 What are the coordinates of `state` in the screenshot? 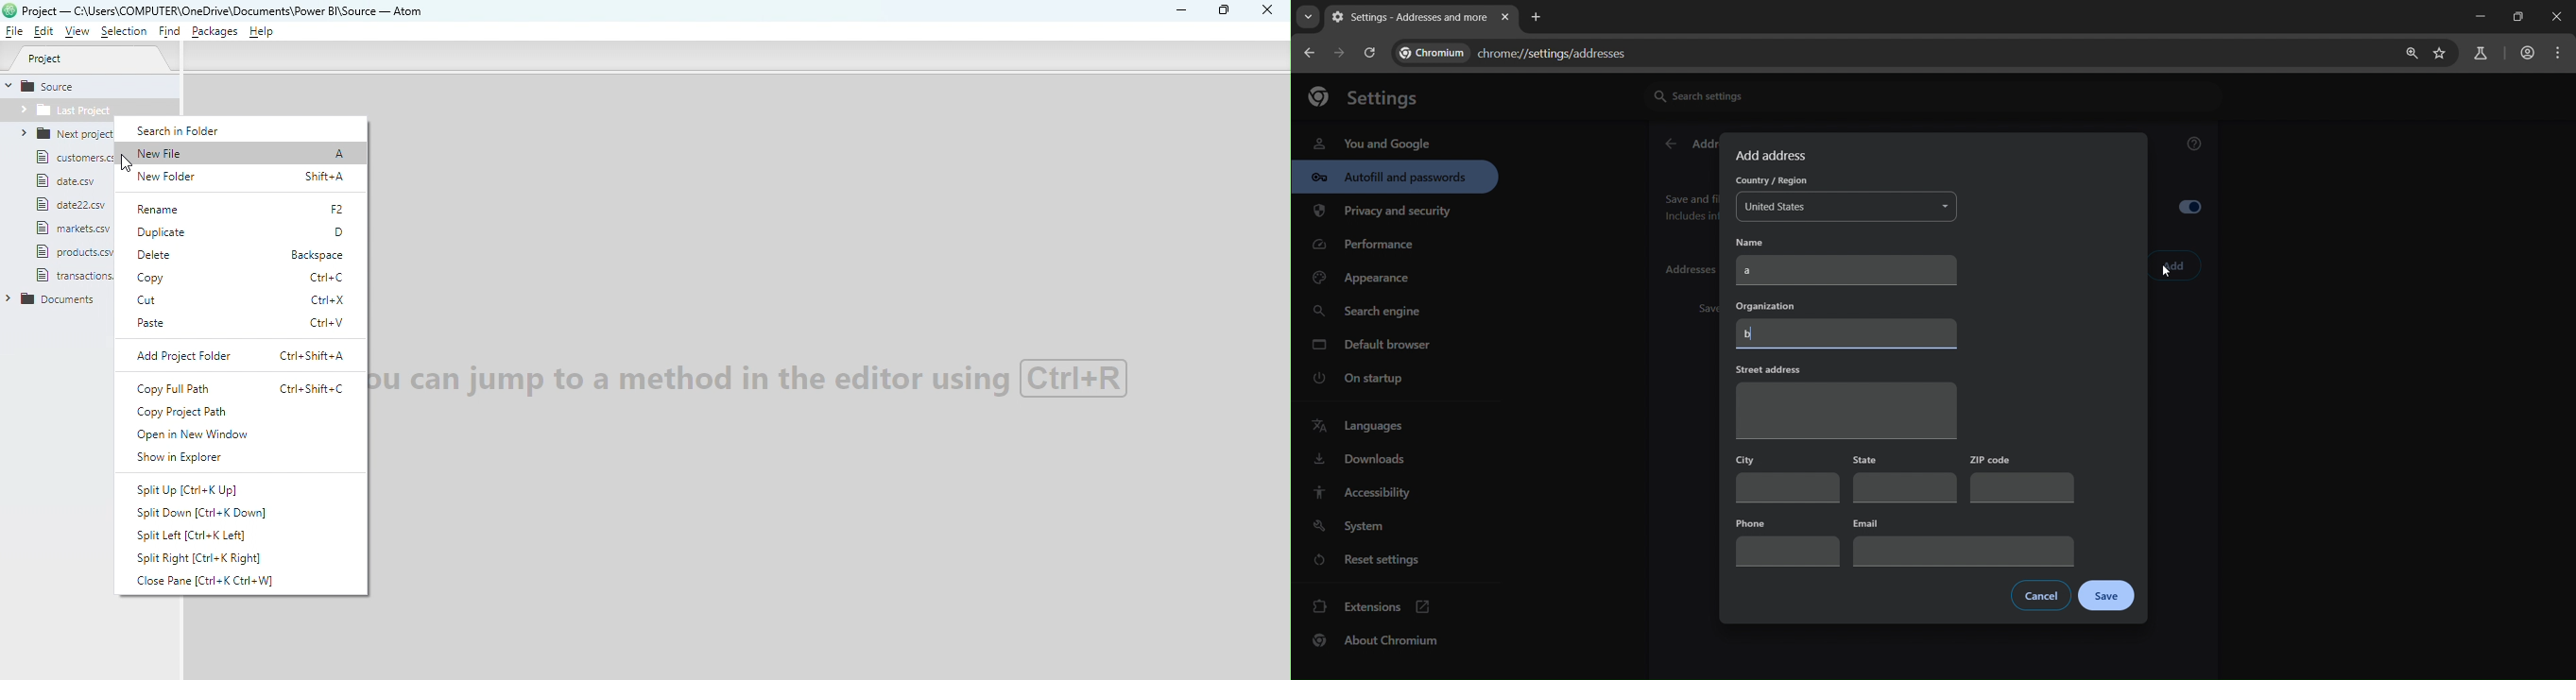 It's located at (1906, 479).